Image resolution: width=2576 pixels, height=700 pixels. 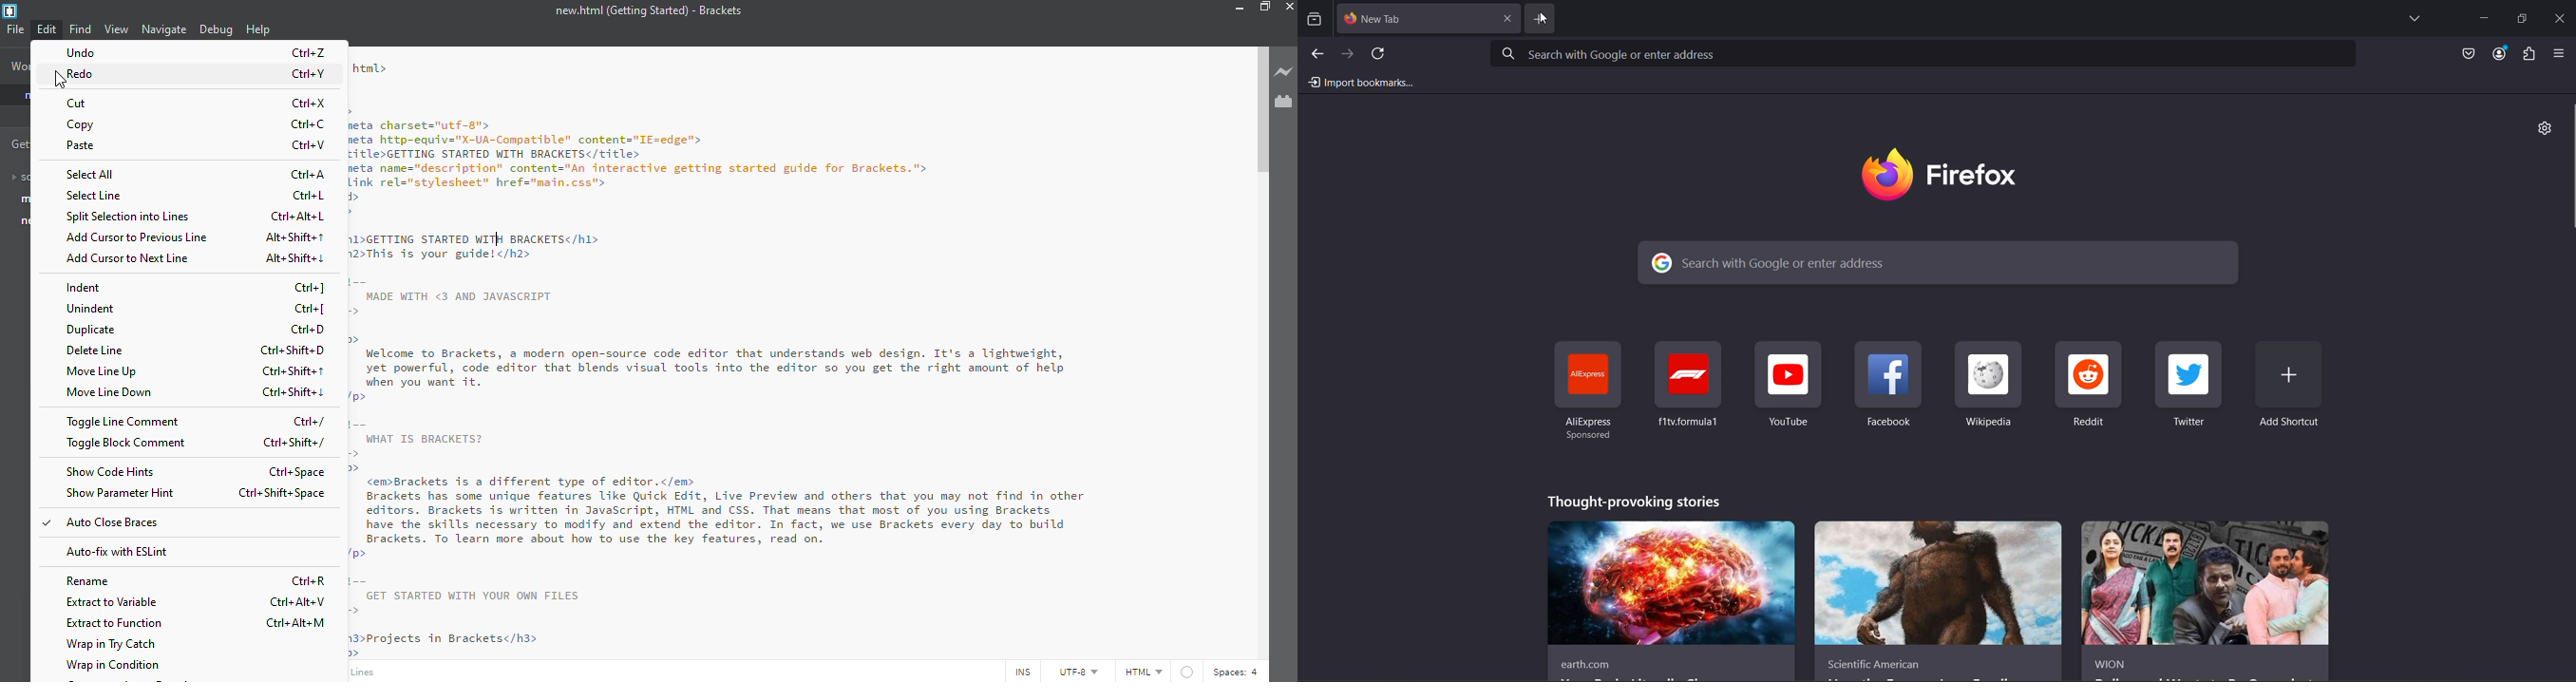 What do you see at coordinates (2544, 129) in the screenshot?
I see `personalize new tab` at bounding box center [2544, 129].